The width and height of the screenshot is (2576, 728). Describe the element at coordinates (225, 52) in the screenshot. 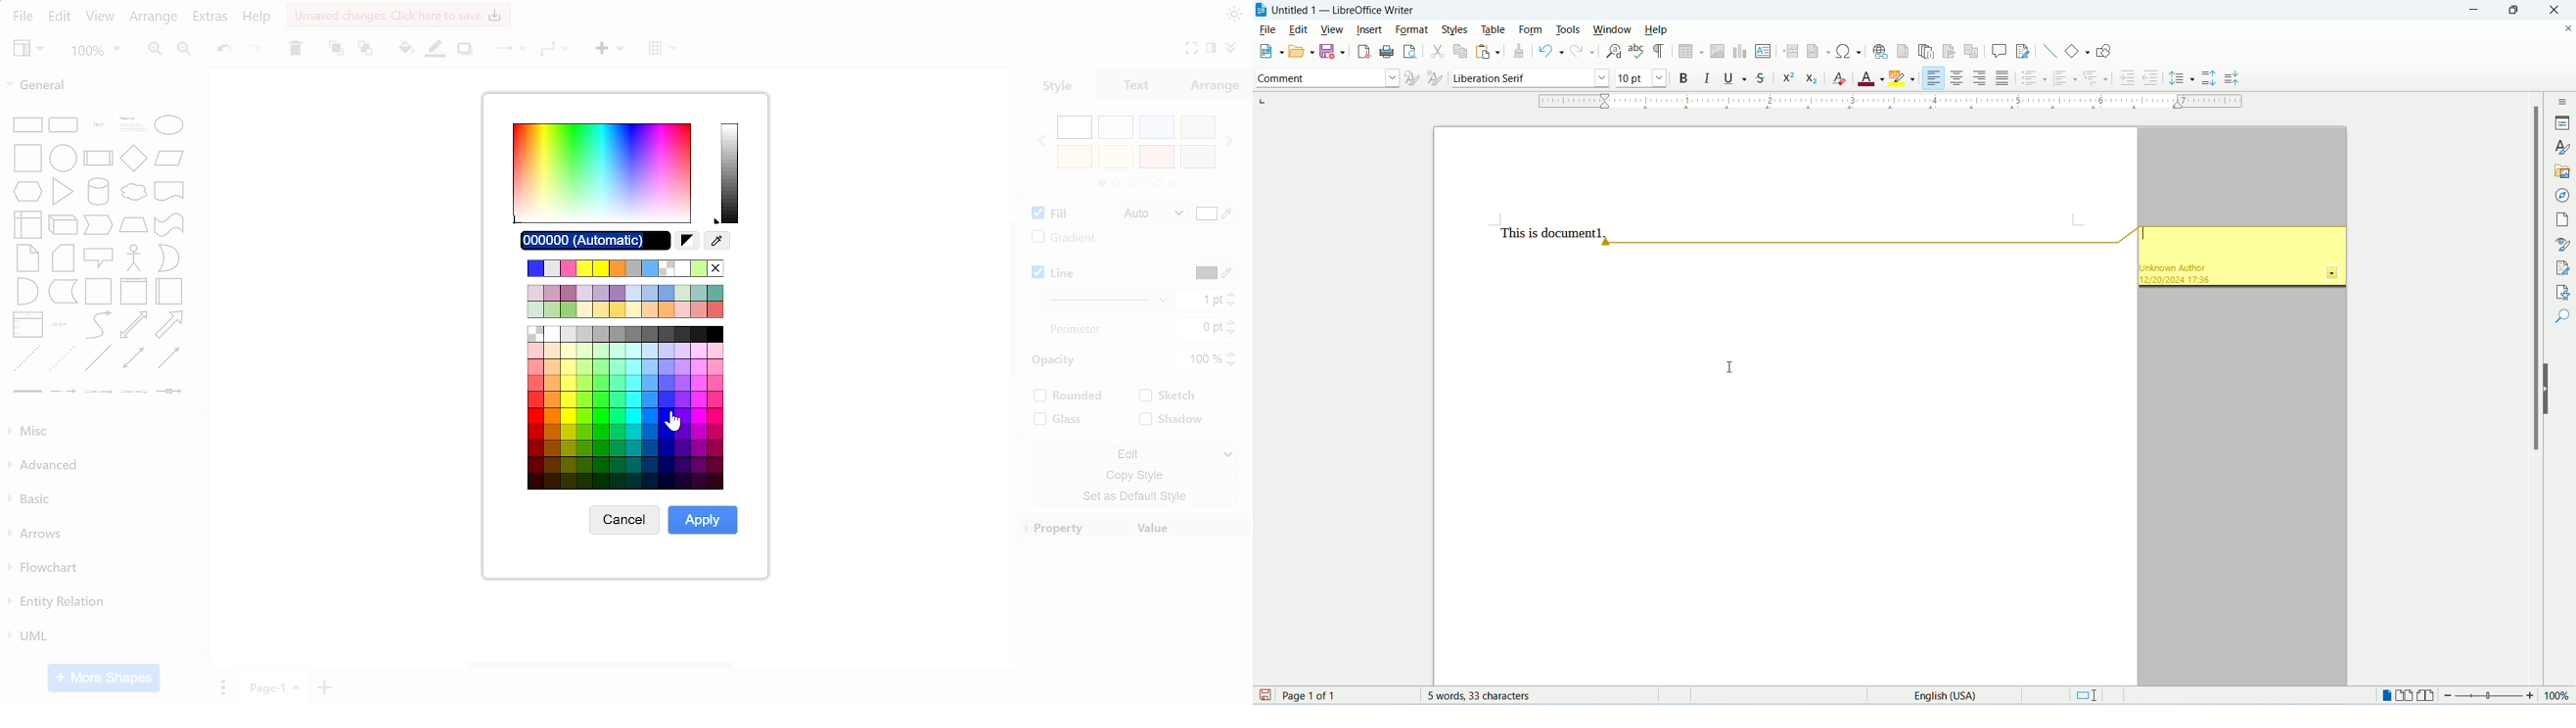

I see `undo` at that location.